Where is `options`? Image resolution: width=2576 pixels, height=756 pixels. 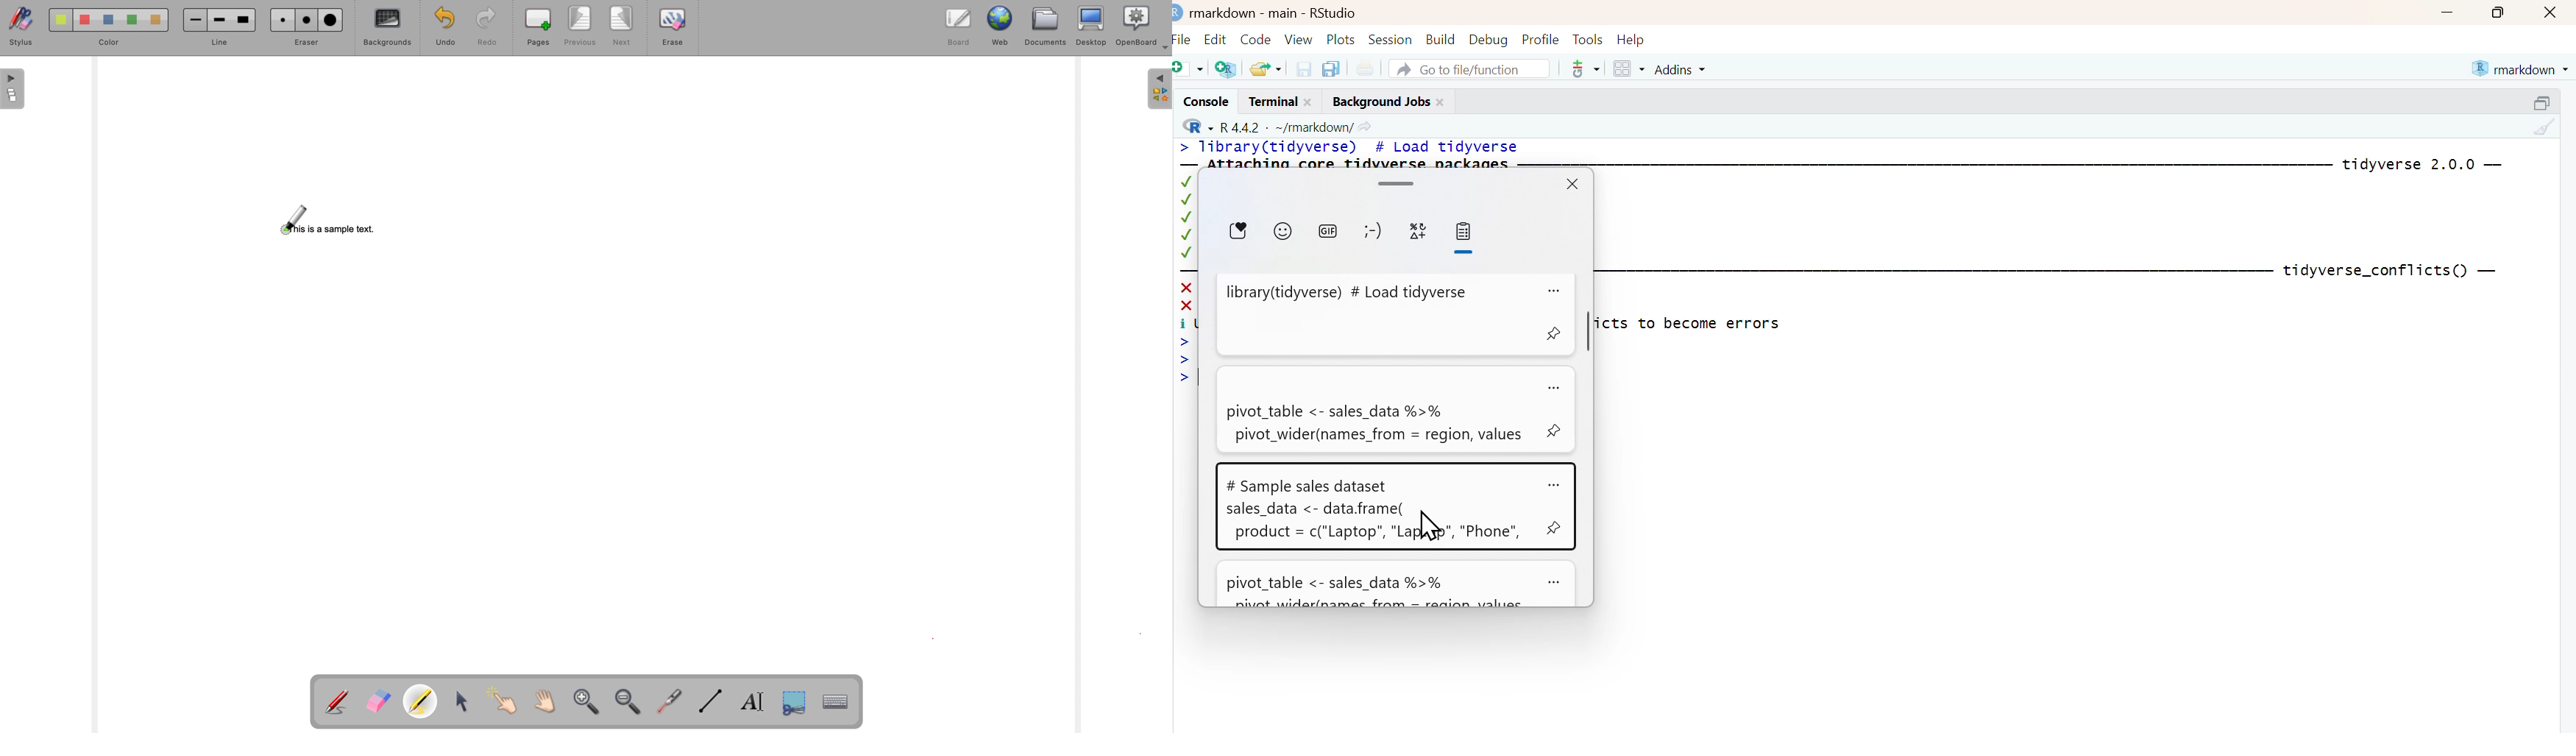 options is located at coordinates (1556, 388).